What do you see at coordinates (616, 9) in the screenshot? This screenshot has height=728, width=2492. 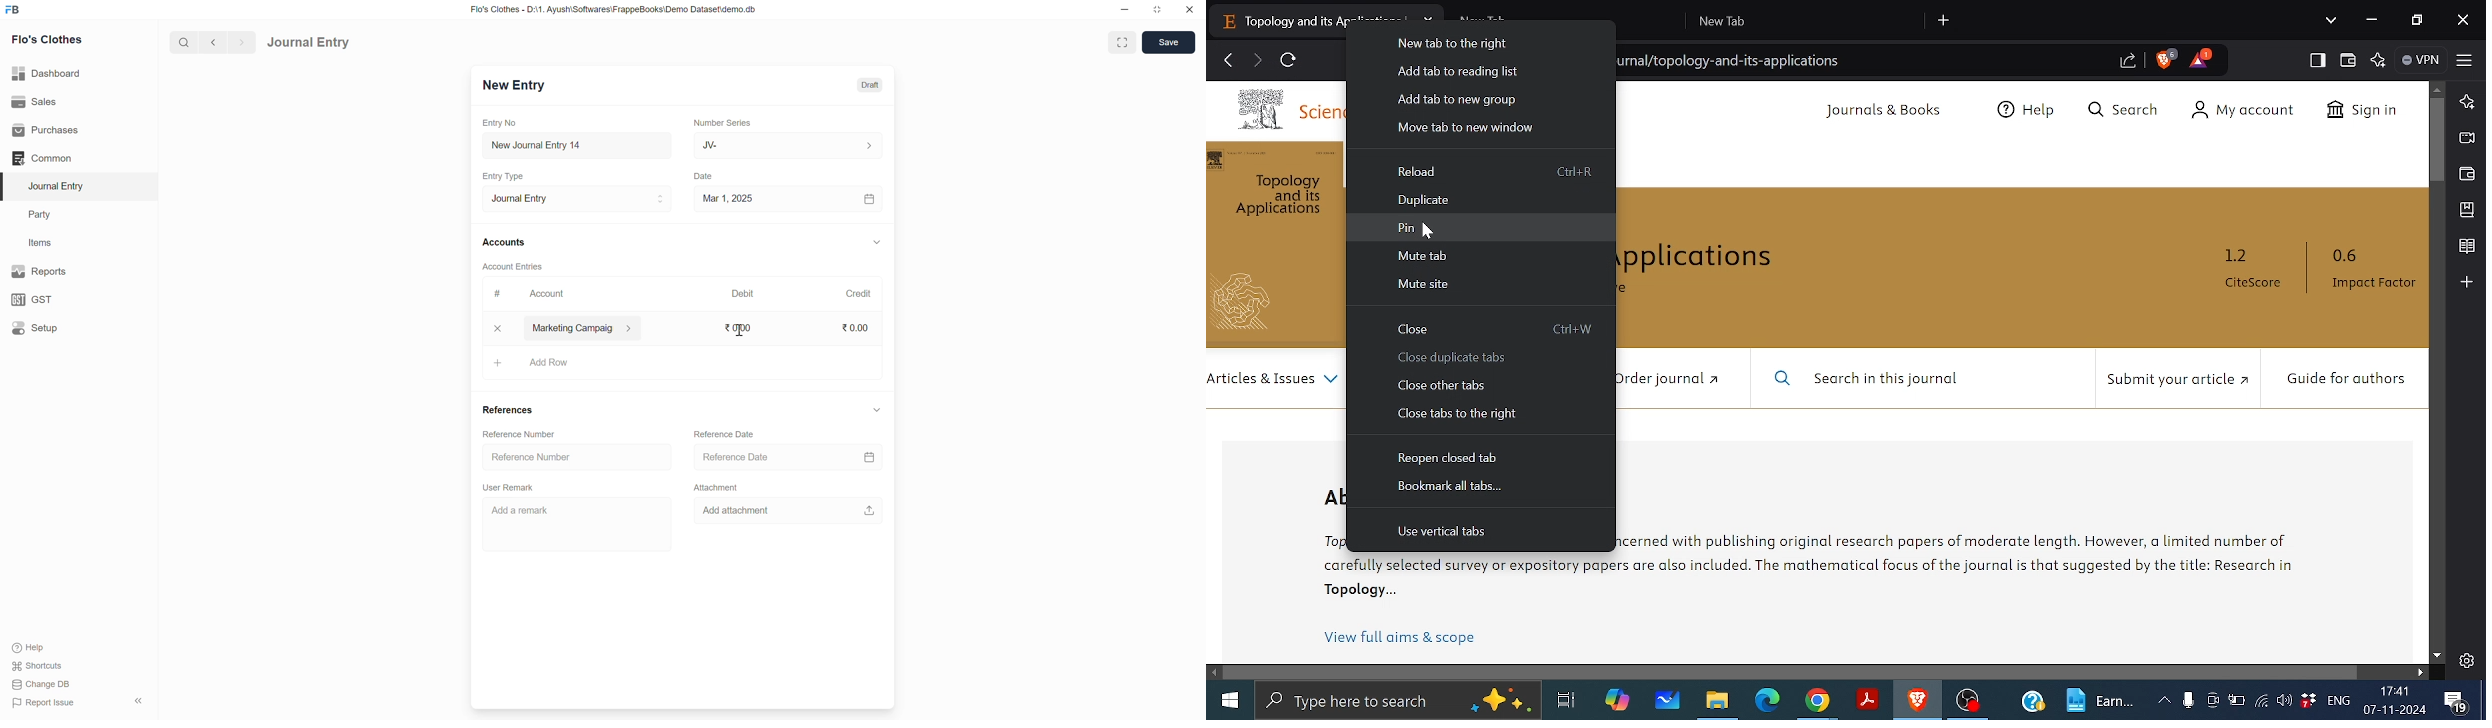 I see `Flo's Clothes - D:\1. Ayush\Softwares\FrappeBooks\Demo Dataset\demo.db` at bounding box center [616, 9].